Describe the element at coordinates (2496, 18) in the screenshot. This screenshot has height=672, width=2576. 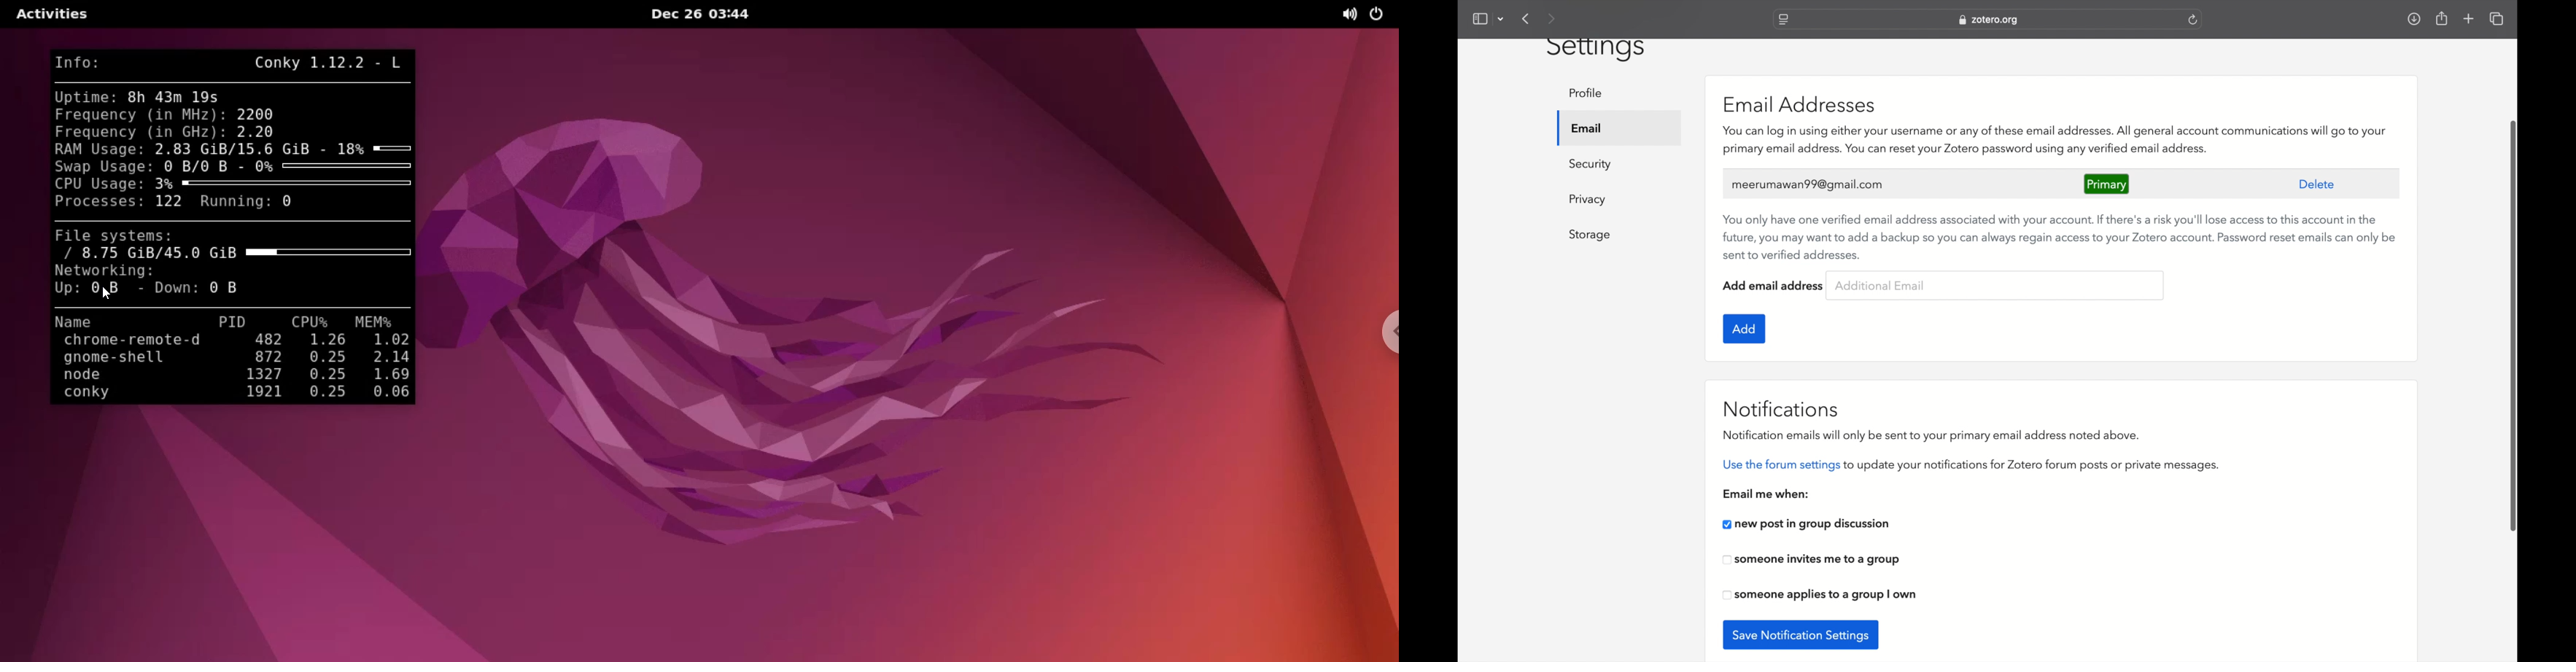
I see `show tab overview` at that location.